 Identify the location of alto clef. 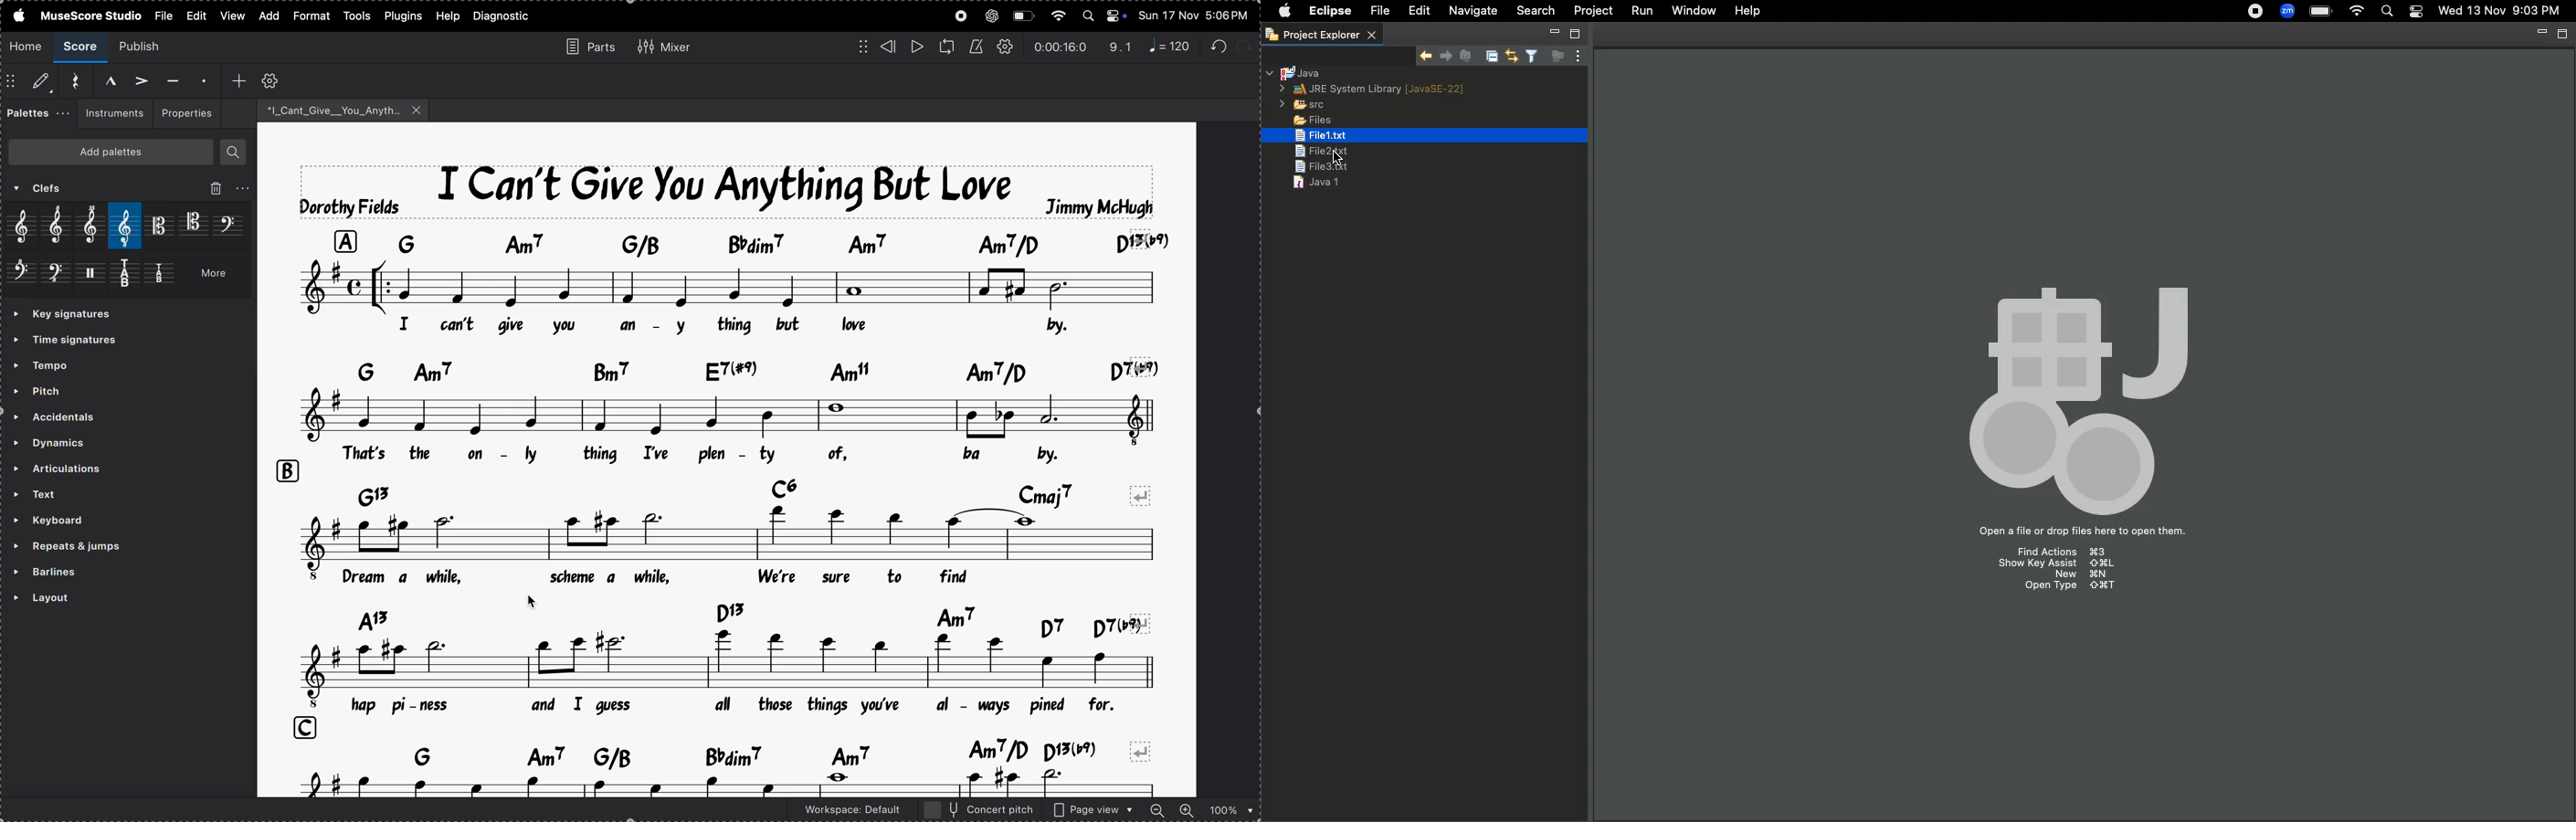
(160, 225).